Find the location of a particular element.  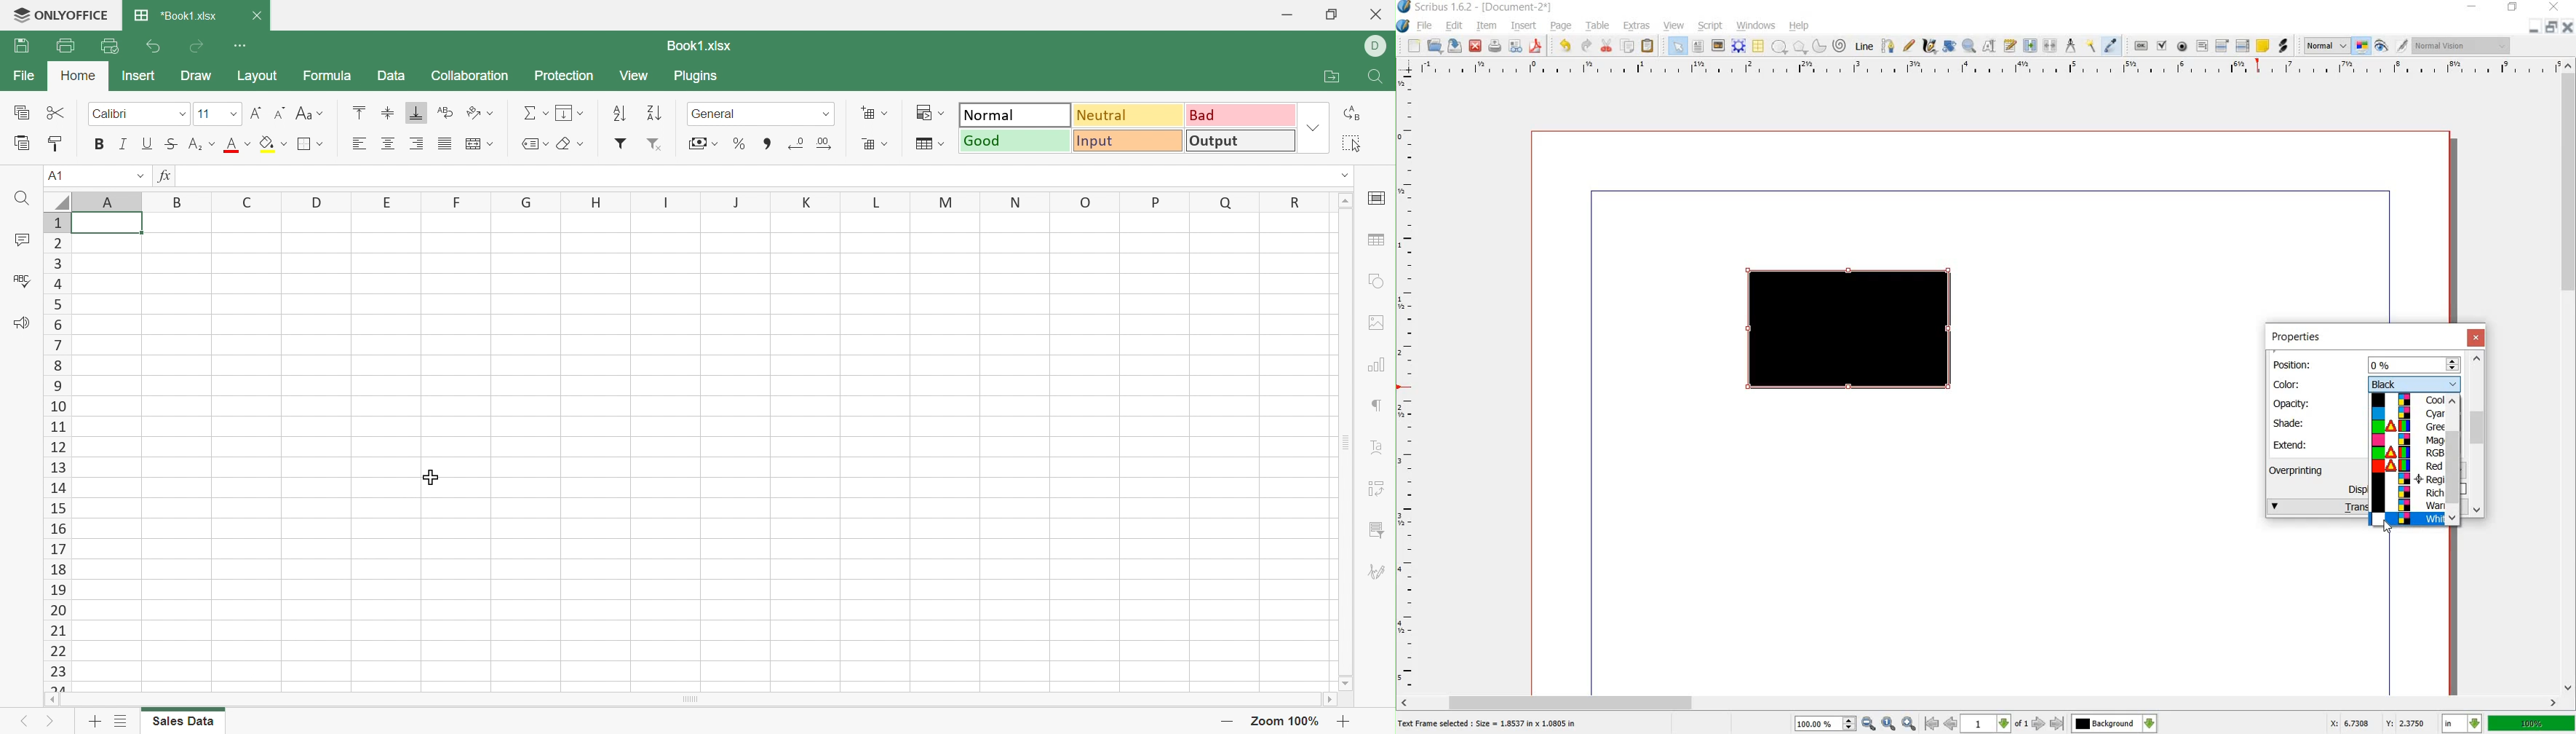

print is located at coordinates (1495, 46).